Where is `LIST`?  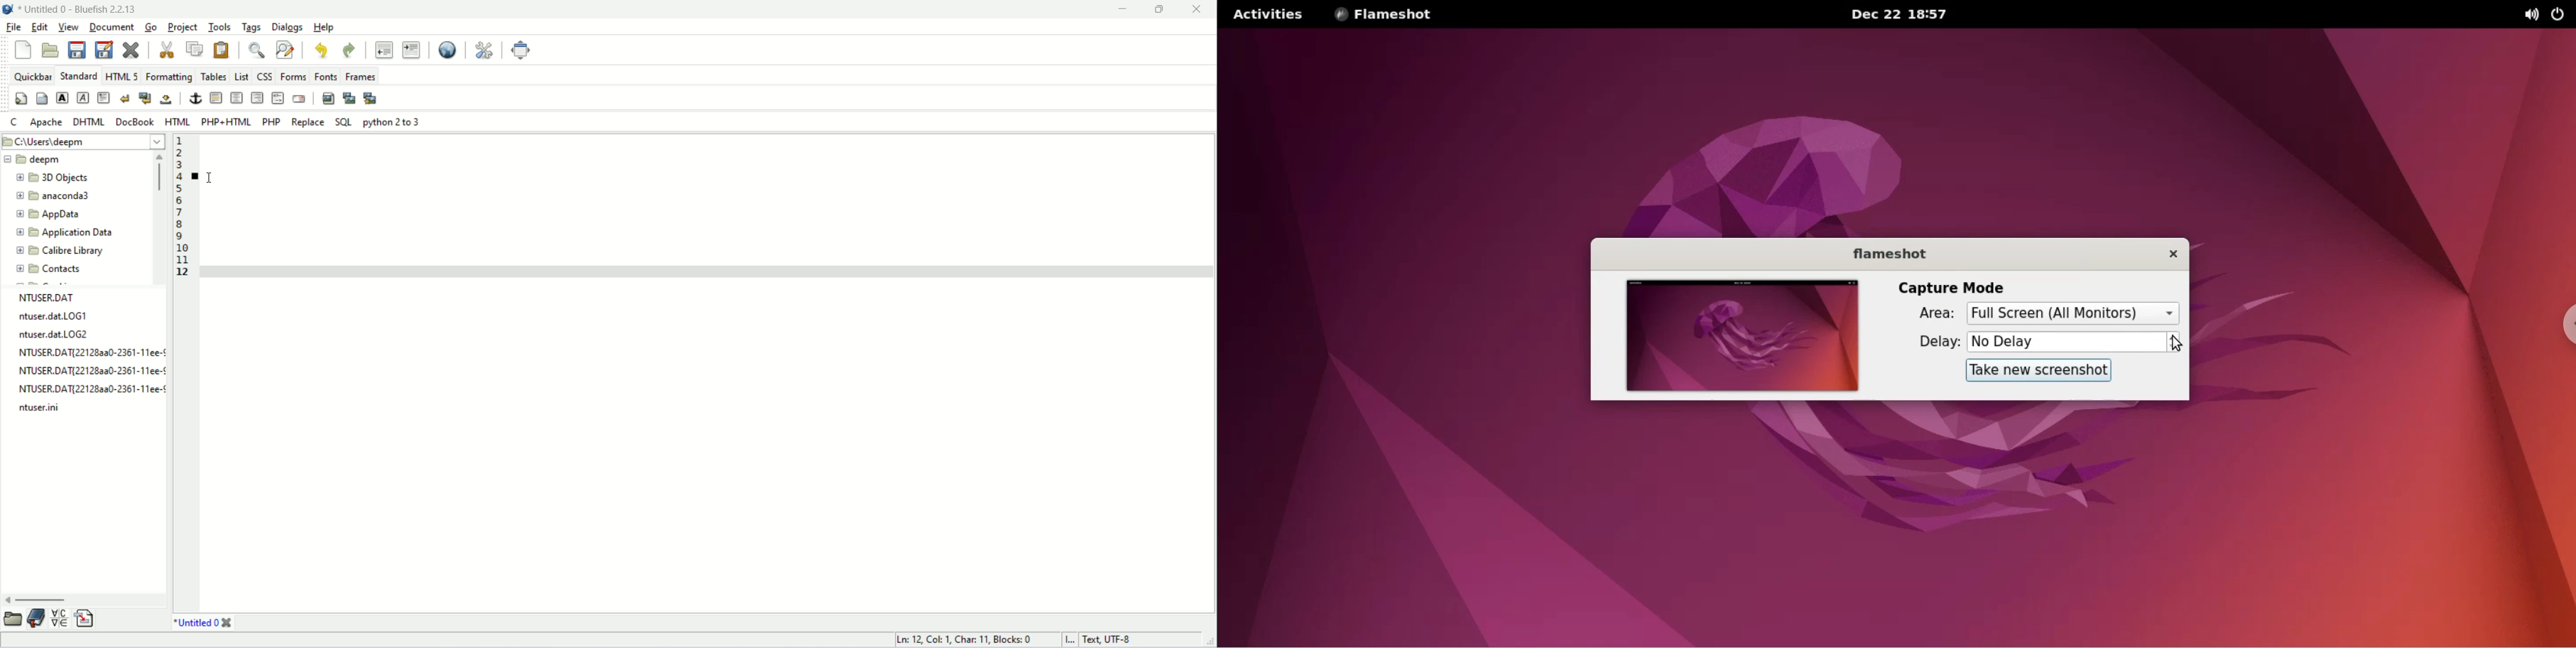
LIST is located at coordinates (243, 76).